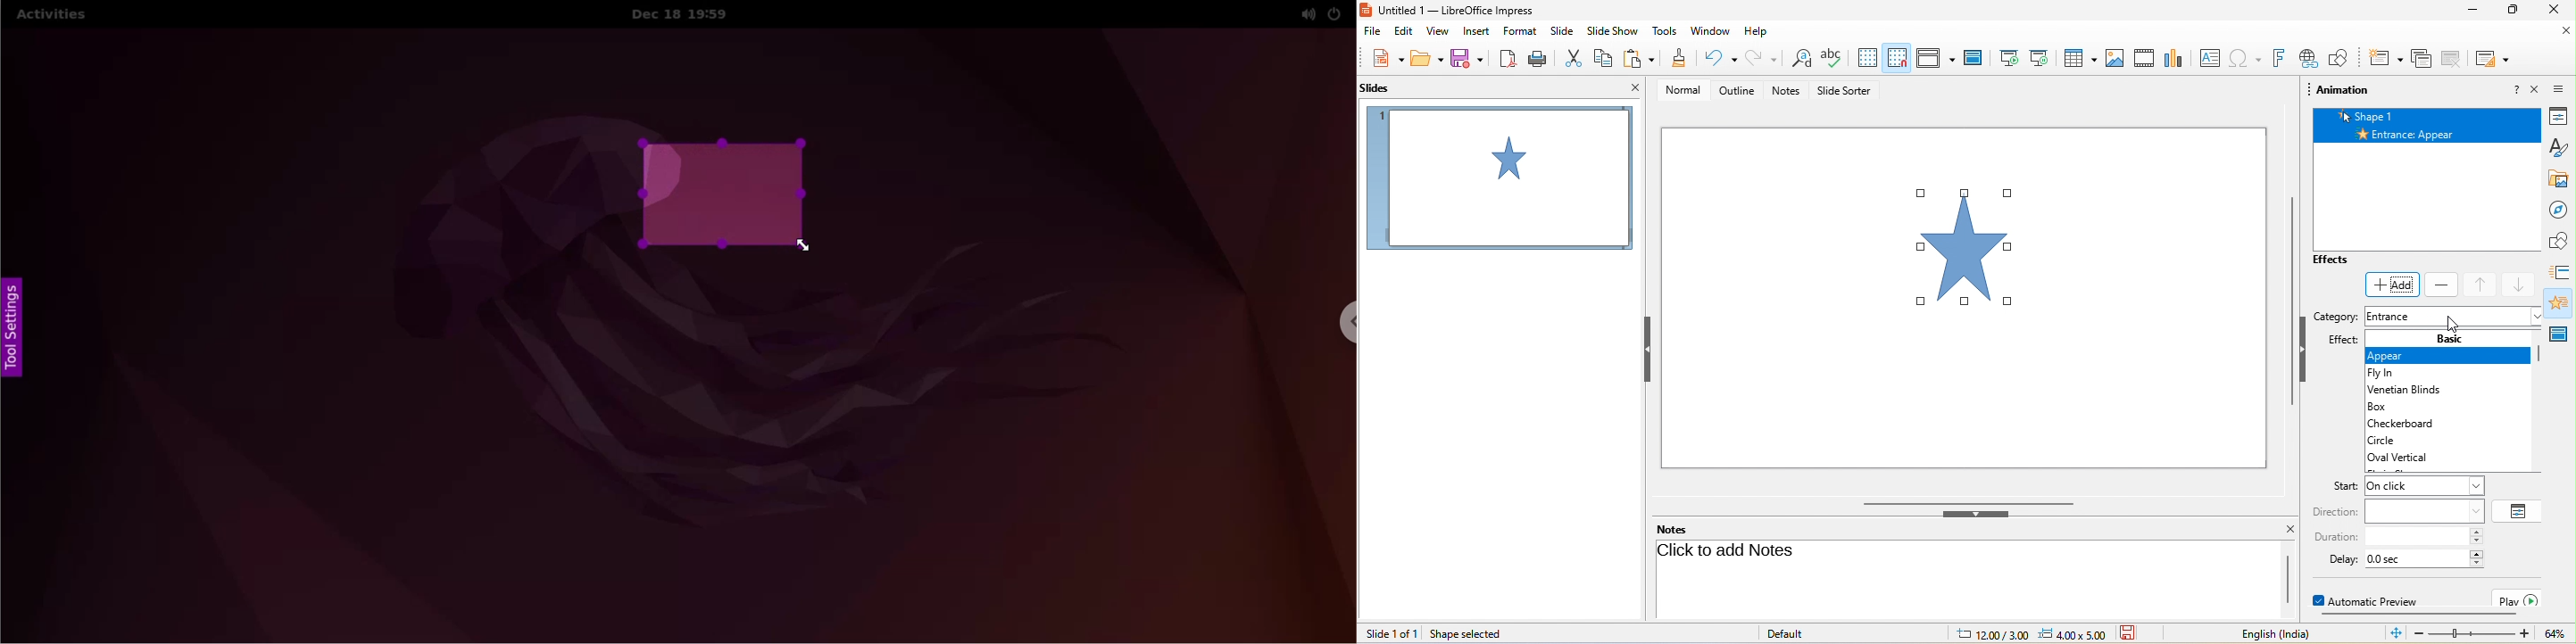  I want to click on current zoom, so click(2555, 633).